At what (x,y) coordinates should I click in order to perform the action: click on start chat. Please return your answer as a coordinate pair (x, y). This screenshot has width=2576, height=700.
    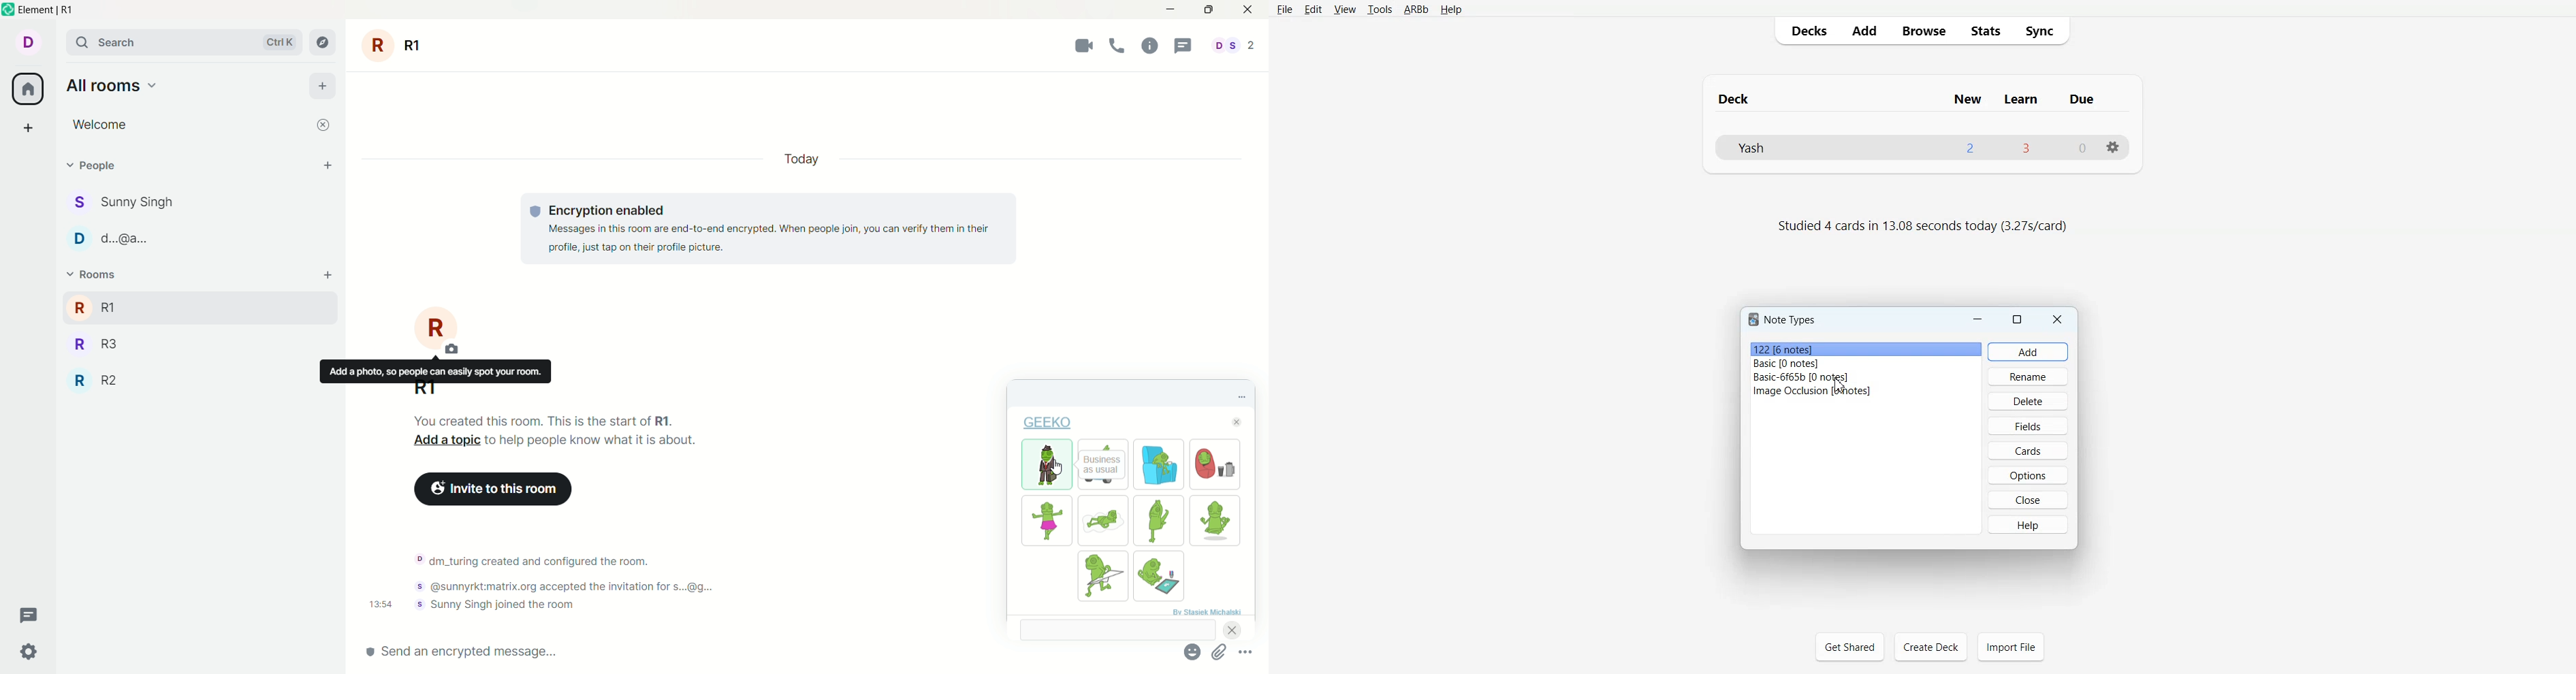
    Looking at the image, I should click on (328, 165).